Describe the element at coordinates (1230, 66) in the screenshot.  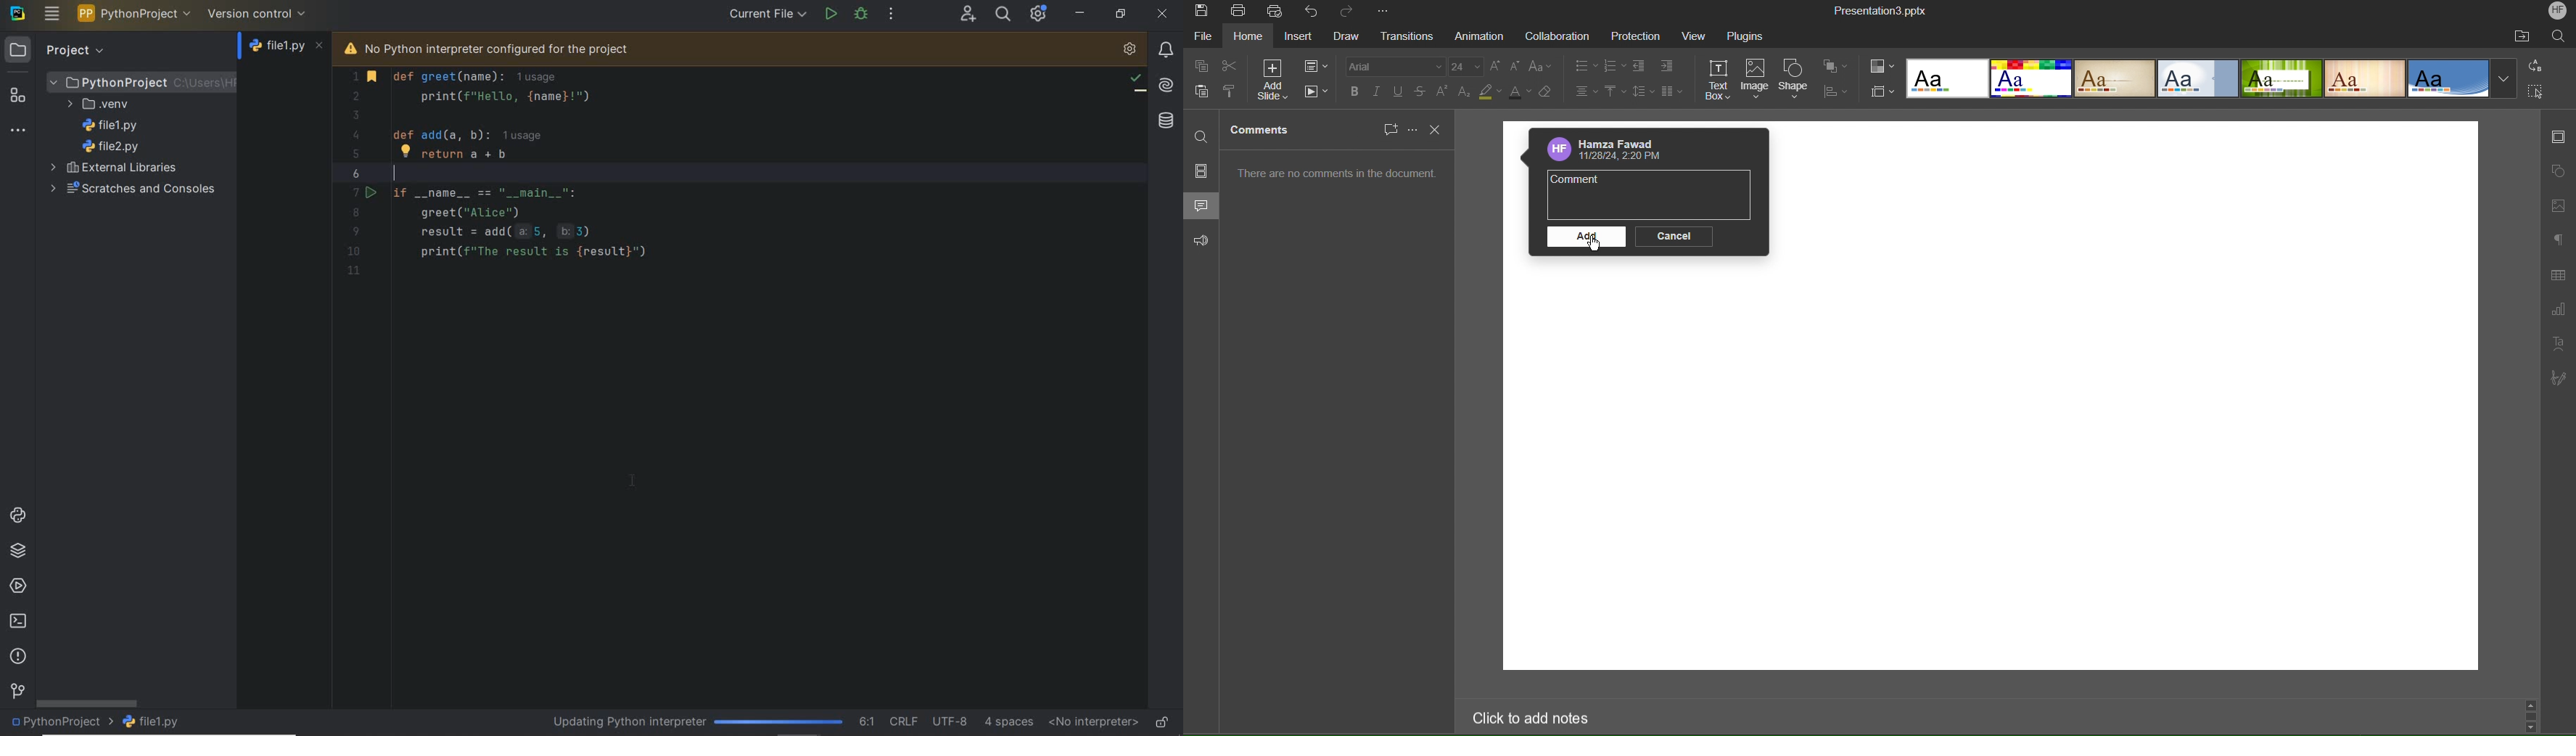
I see `cut` at that location.